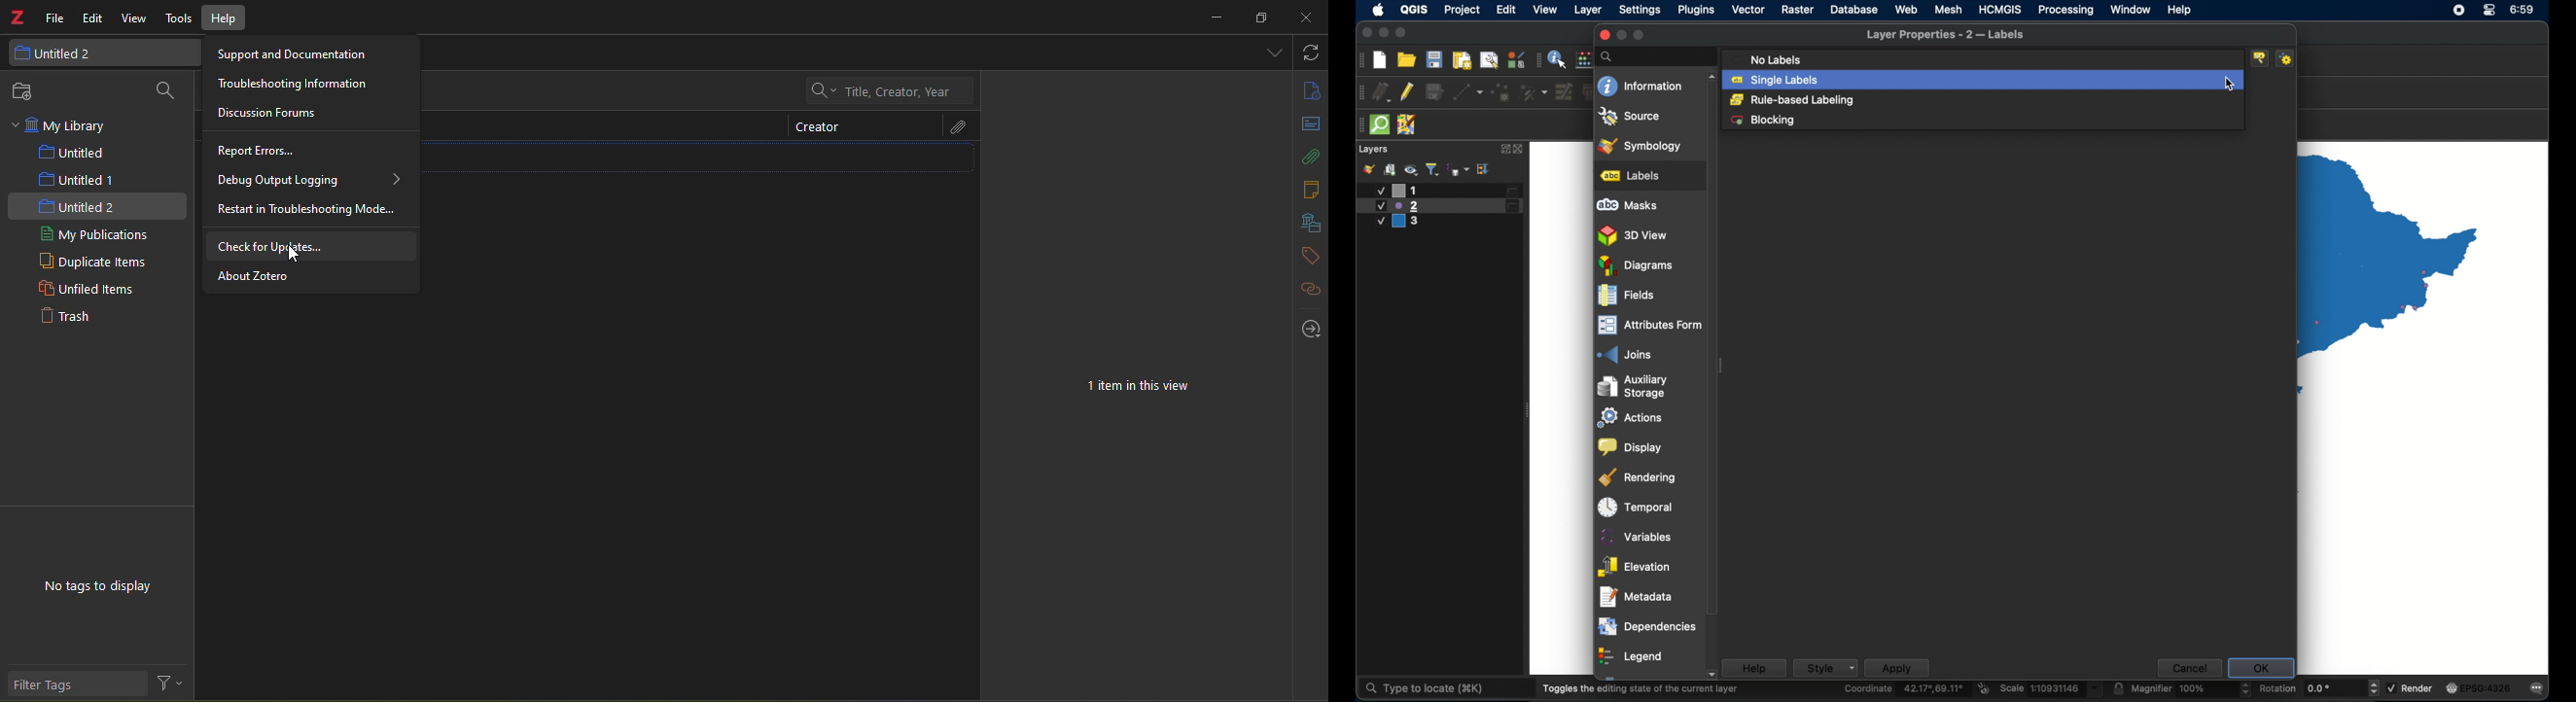  Describe the element at coordinates (885, 90) in the screenshot. I see `Title, Creator, Year` at that location.